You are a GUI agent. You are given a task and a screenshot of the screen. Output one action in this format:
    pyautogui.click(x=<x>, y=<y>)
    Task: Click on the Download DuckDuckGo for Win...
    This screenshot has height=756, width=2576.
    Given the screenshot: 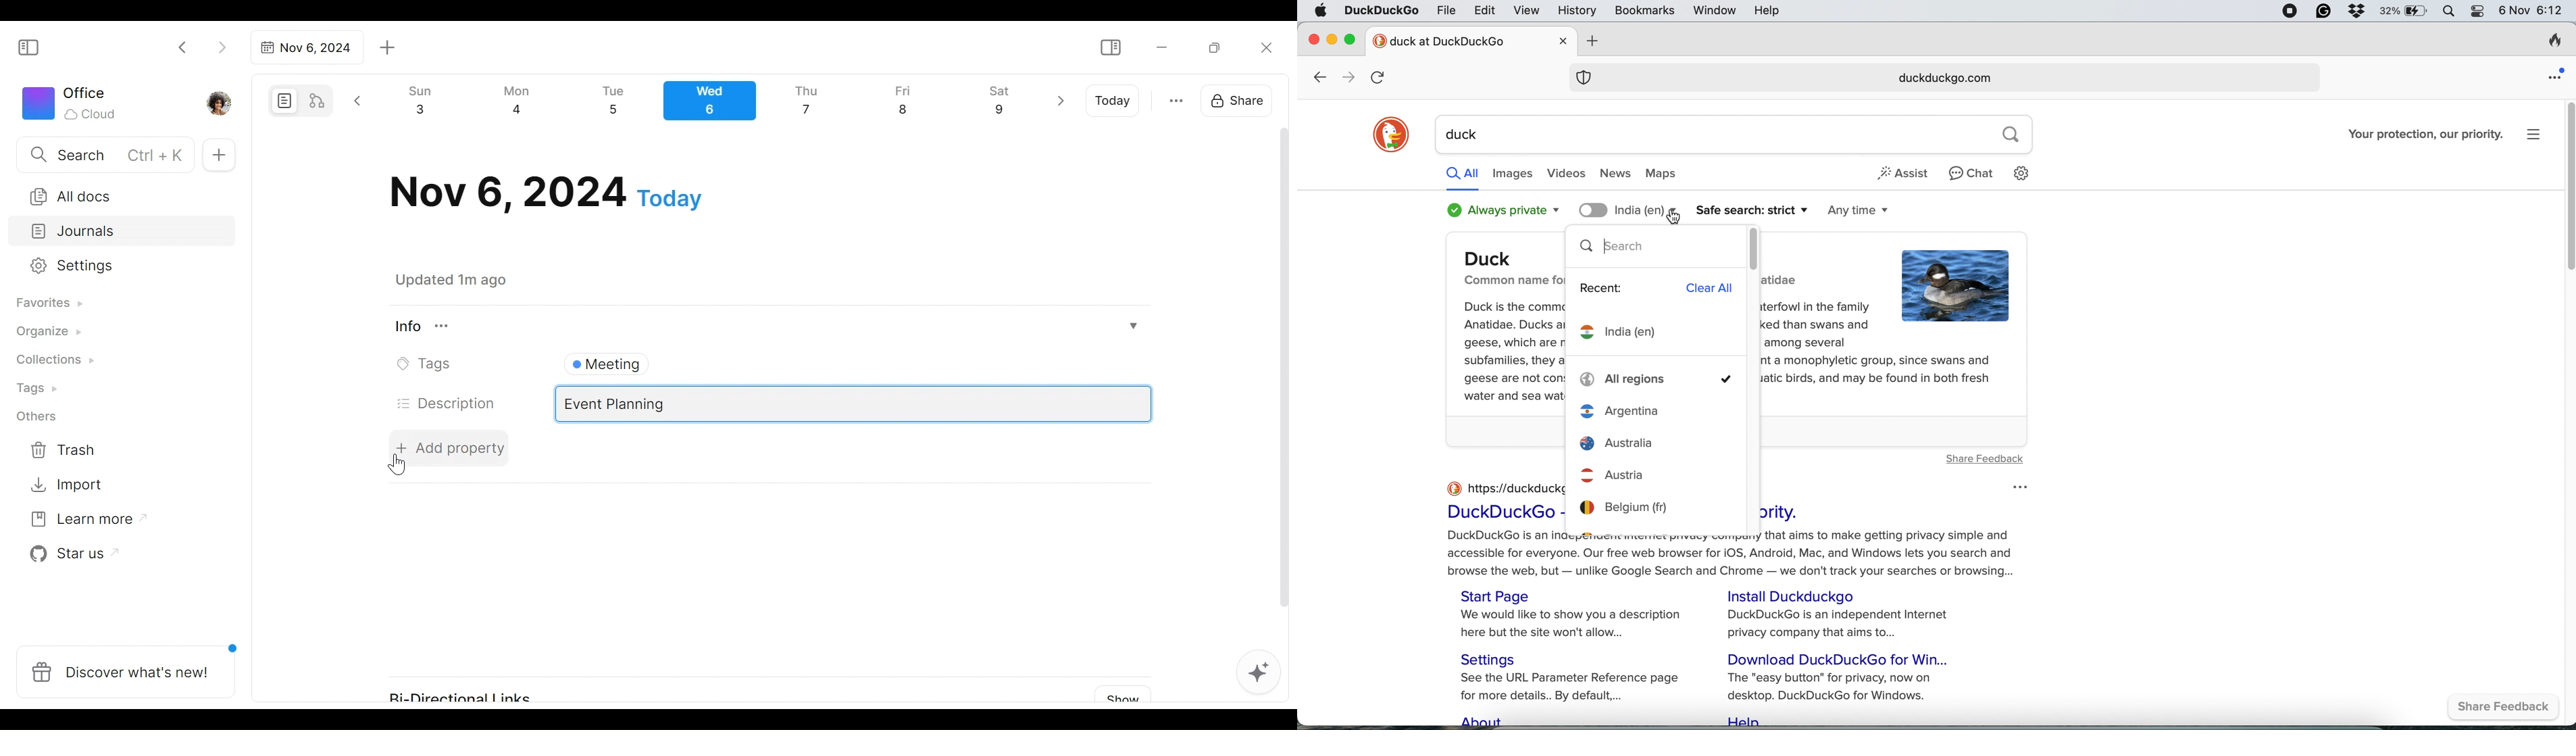 What is the action you would take?
    pyautogui.click(x=1843, y=658)
    